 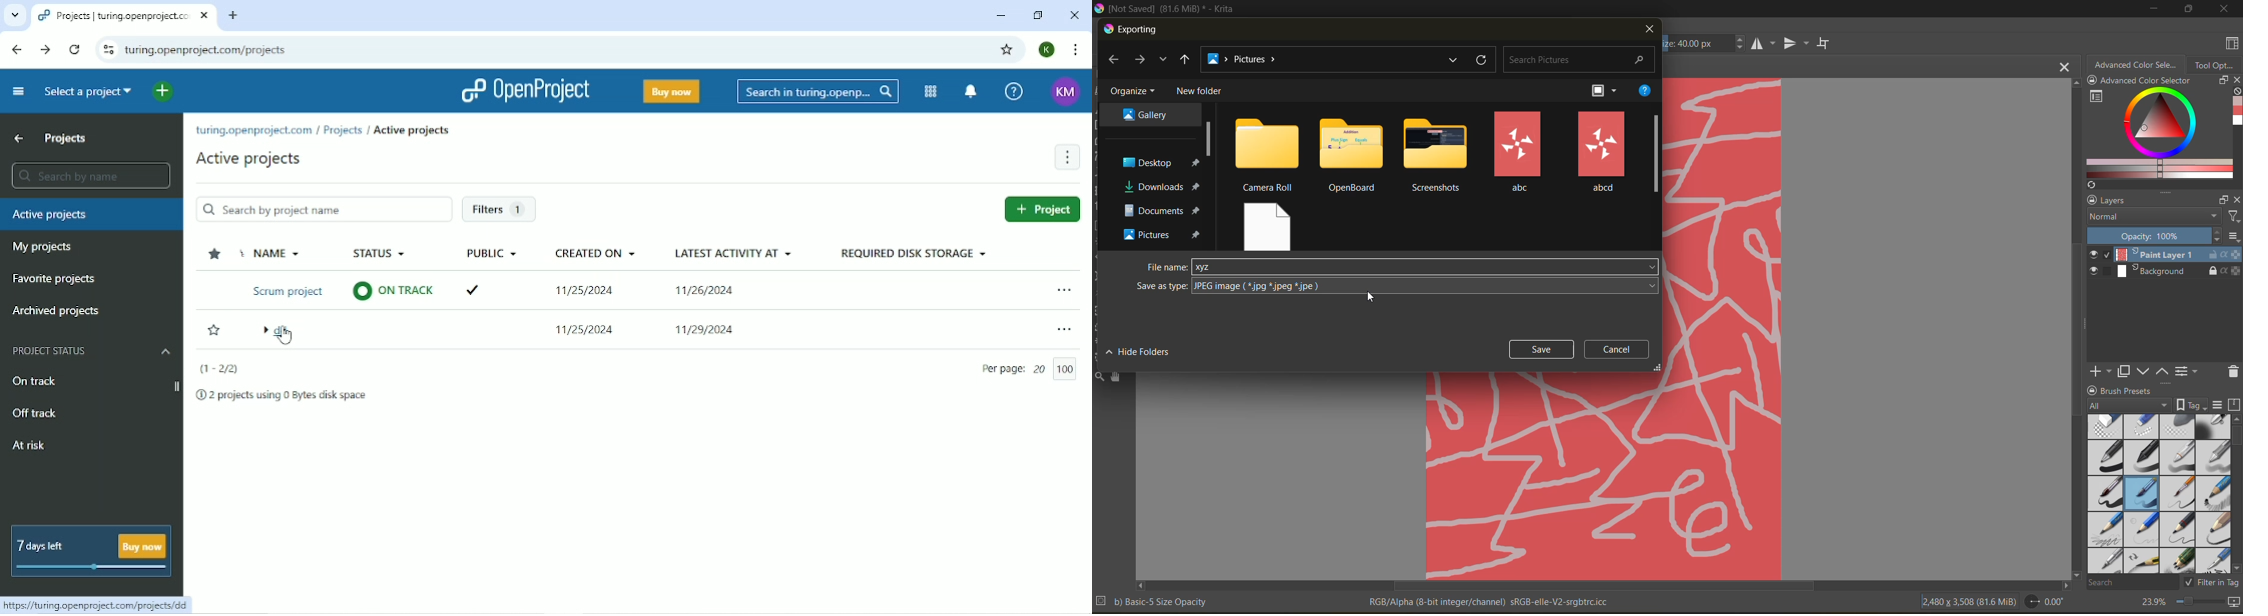 I want to click on Bookmark this tab, so click(x=1006, y=49).